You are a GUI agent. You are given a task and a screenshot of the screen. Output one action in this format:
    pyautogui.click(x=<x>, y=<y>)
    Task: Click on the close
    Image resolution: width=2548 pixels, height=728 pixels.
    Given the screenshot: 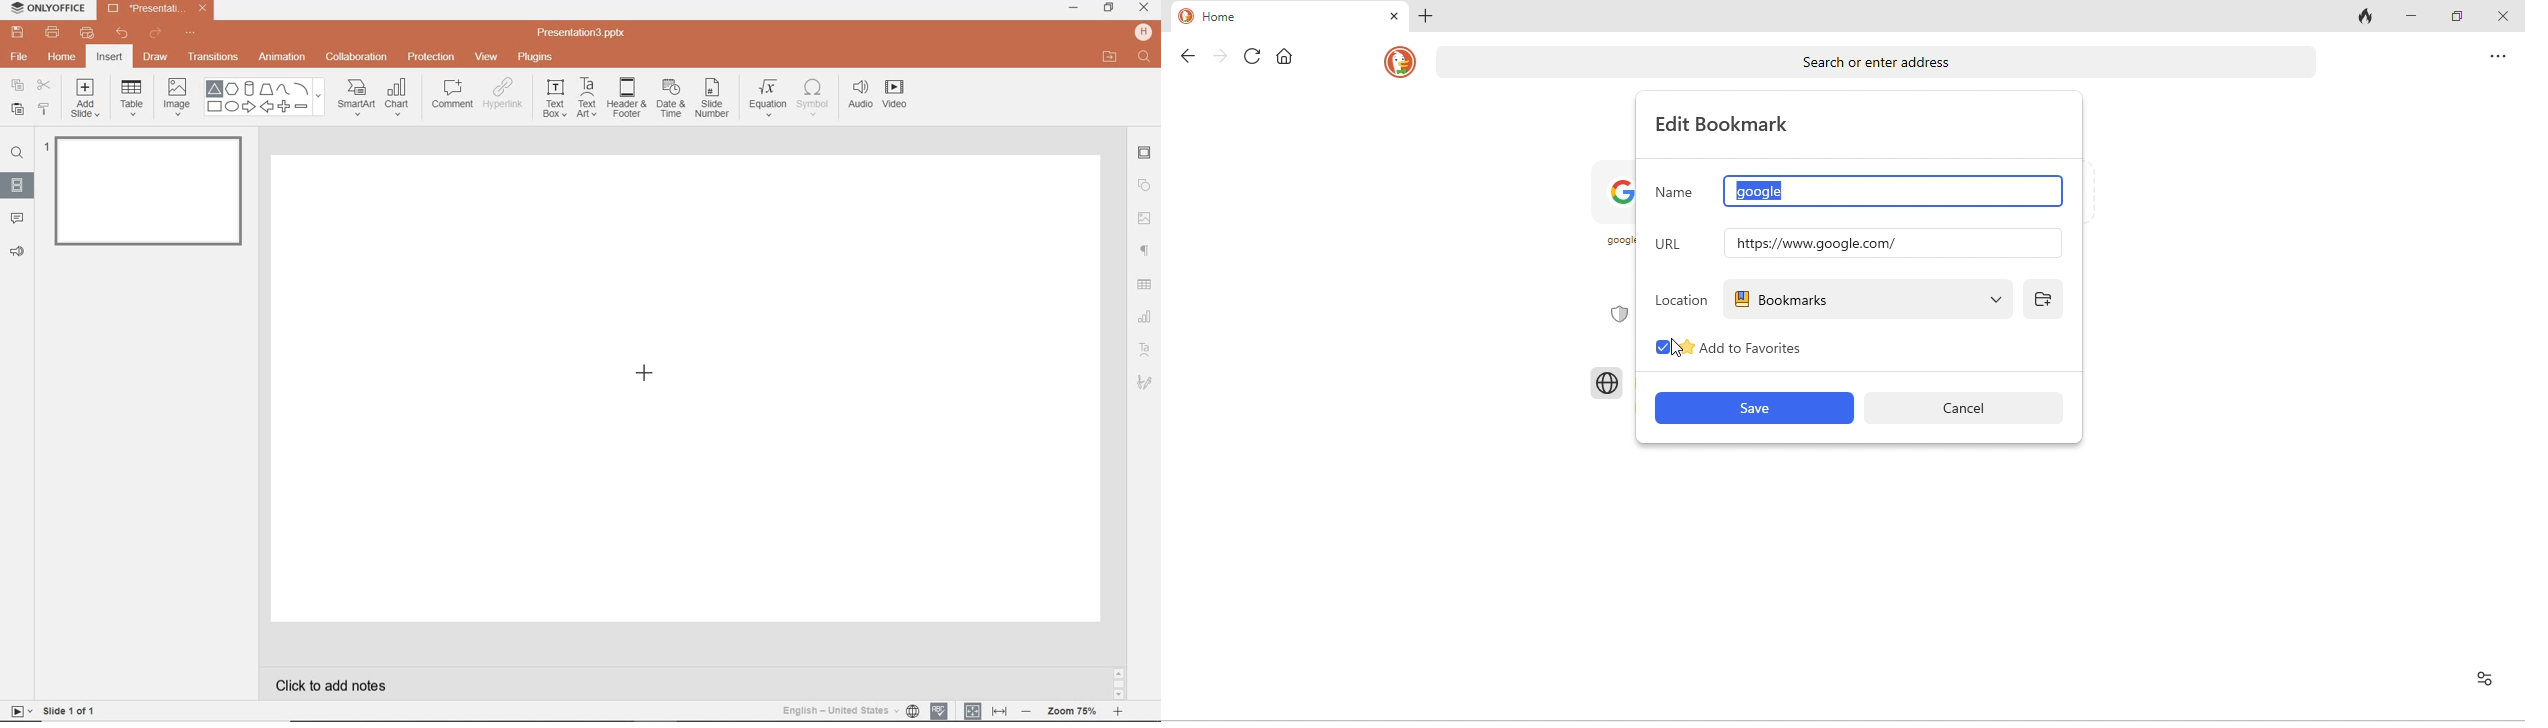 What is the action you would take?
    pyautogui.click(x=1390, y=18)
    